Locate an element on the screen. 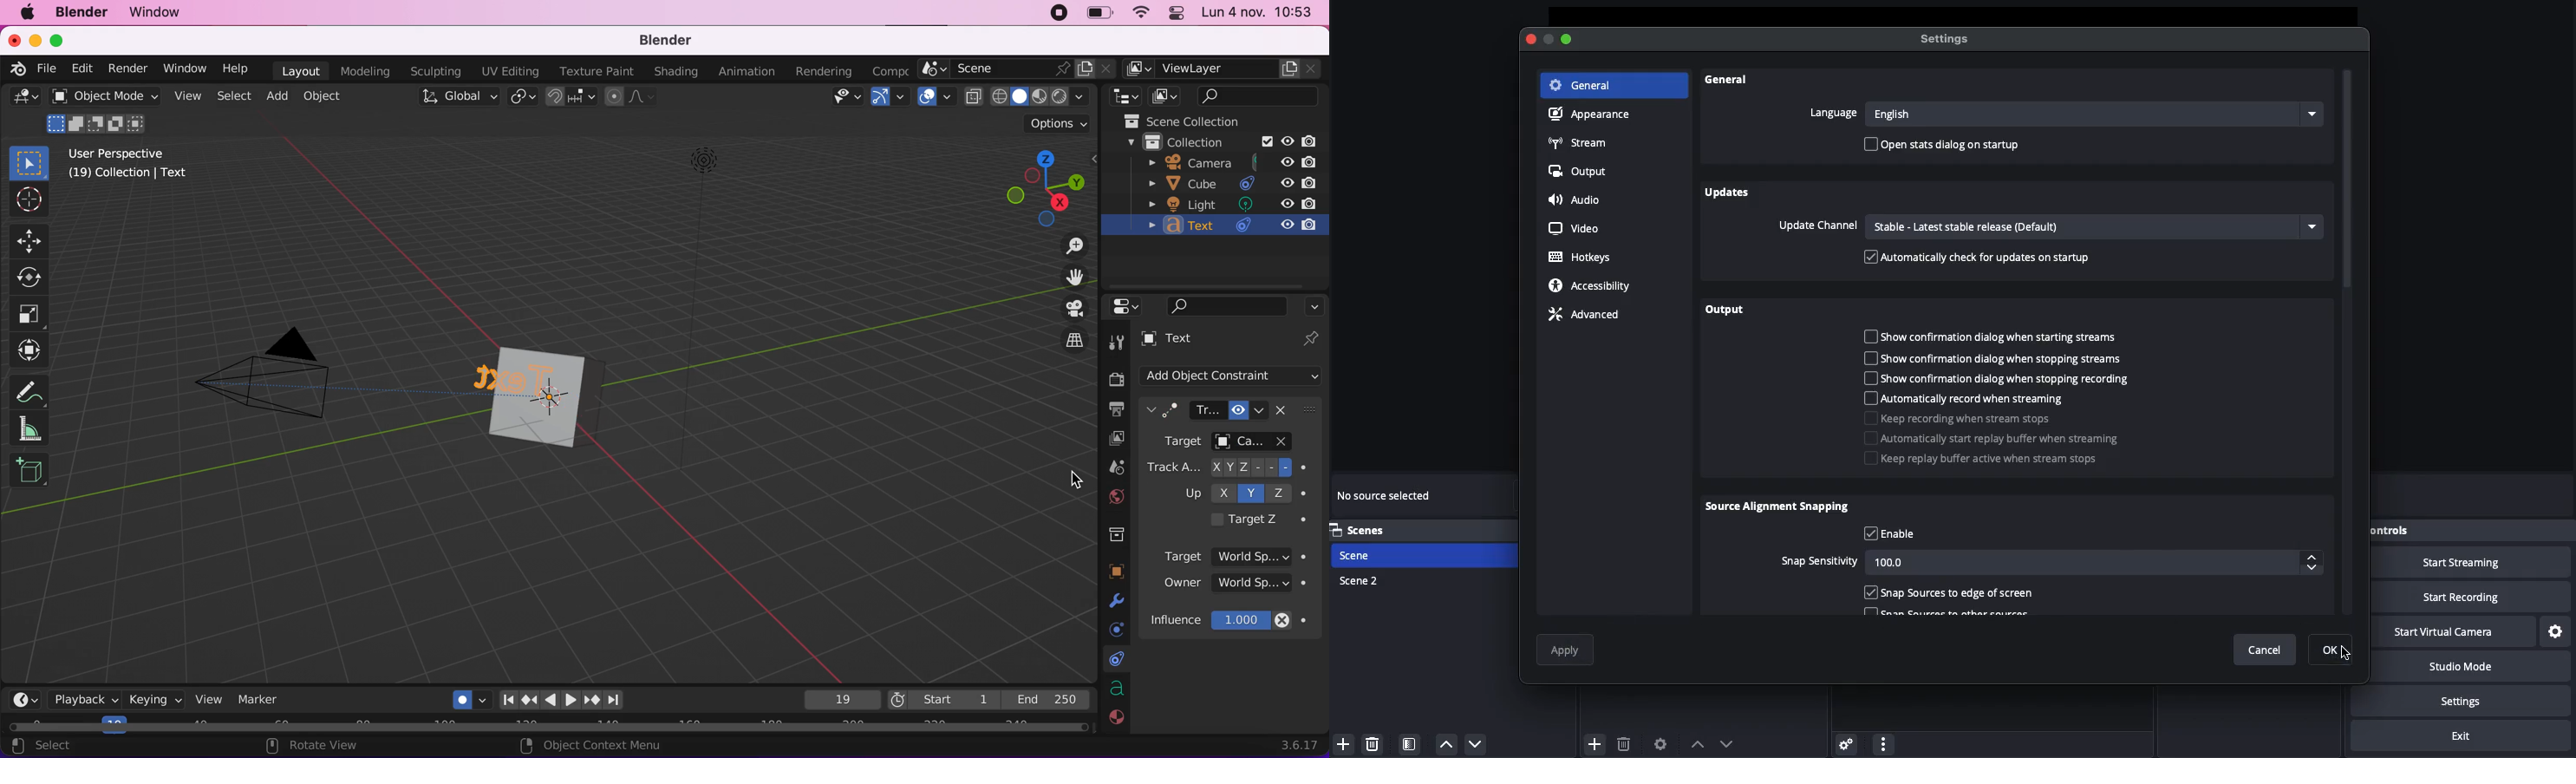 The height and width of the screenshot is (784, 2576). Up is located at coordinates (1695, 741).